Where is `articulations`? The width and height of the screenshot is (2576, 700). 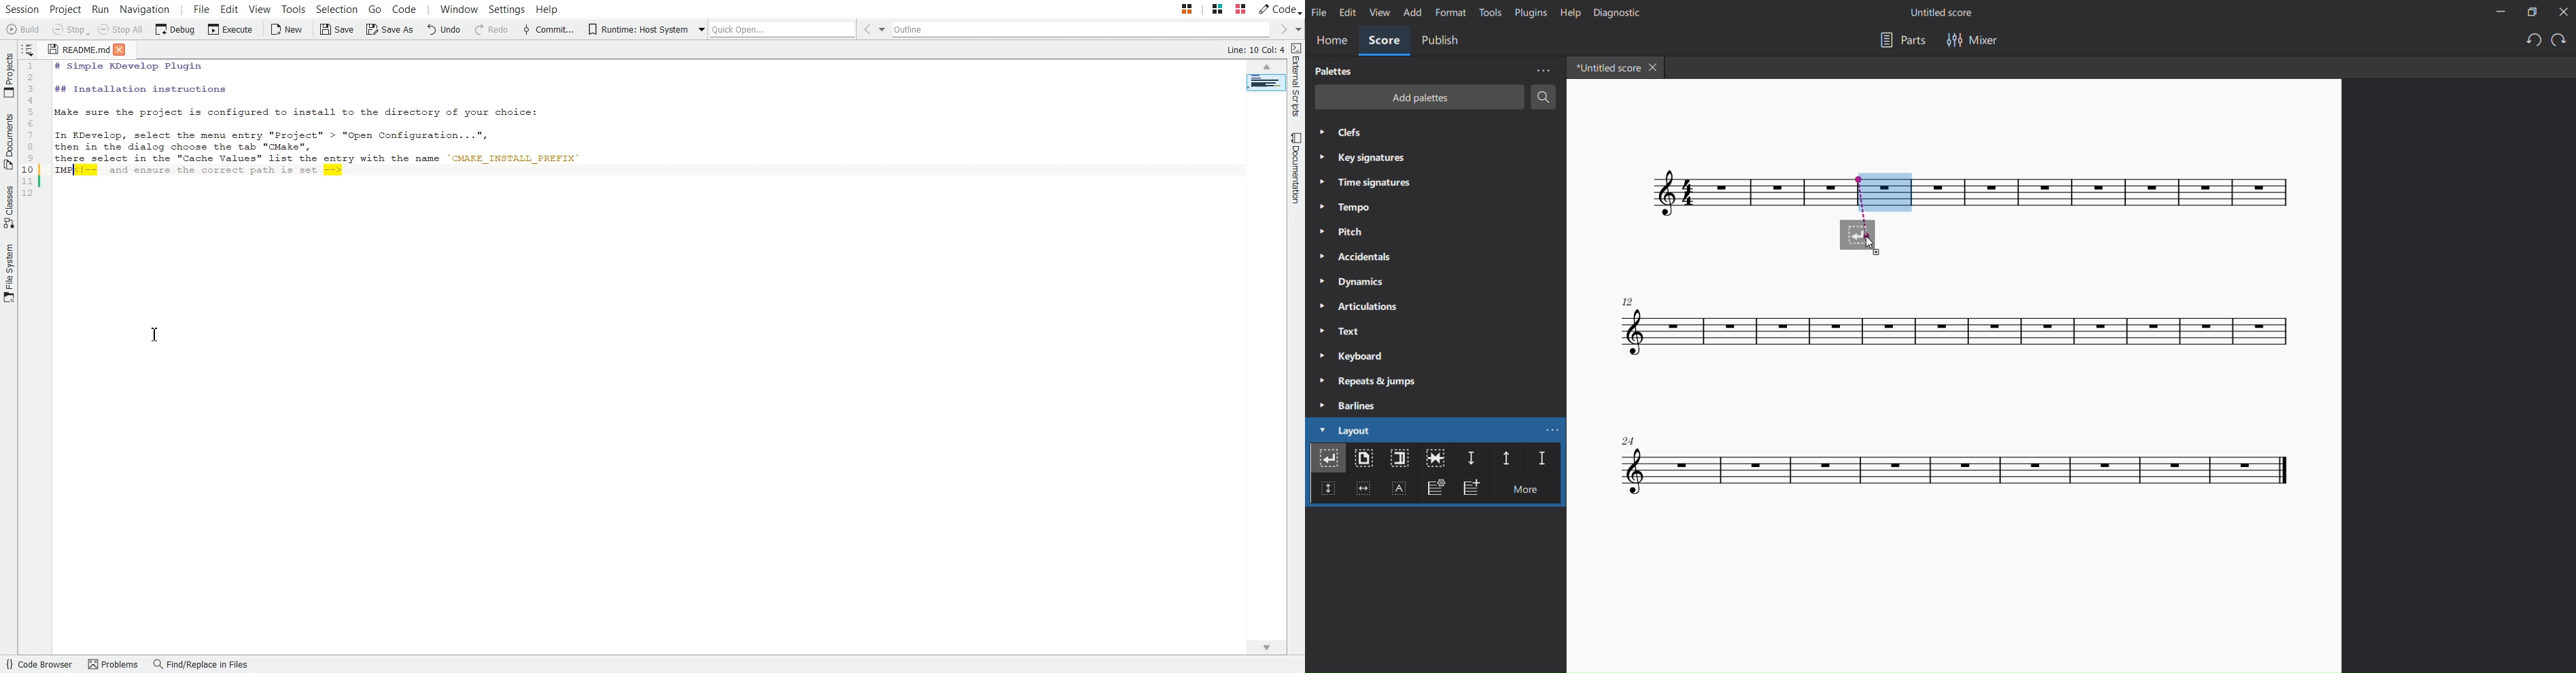
articulations is located at coordinates (1359, 307).